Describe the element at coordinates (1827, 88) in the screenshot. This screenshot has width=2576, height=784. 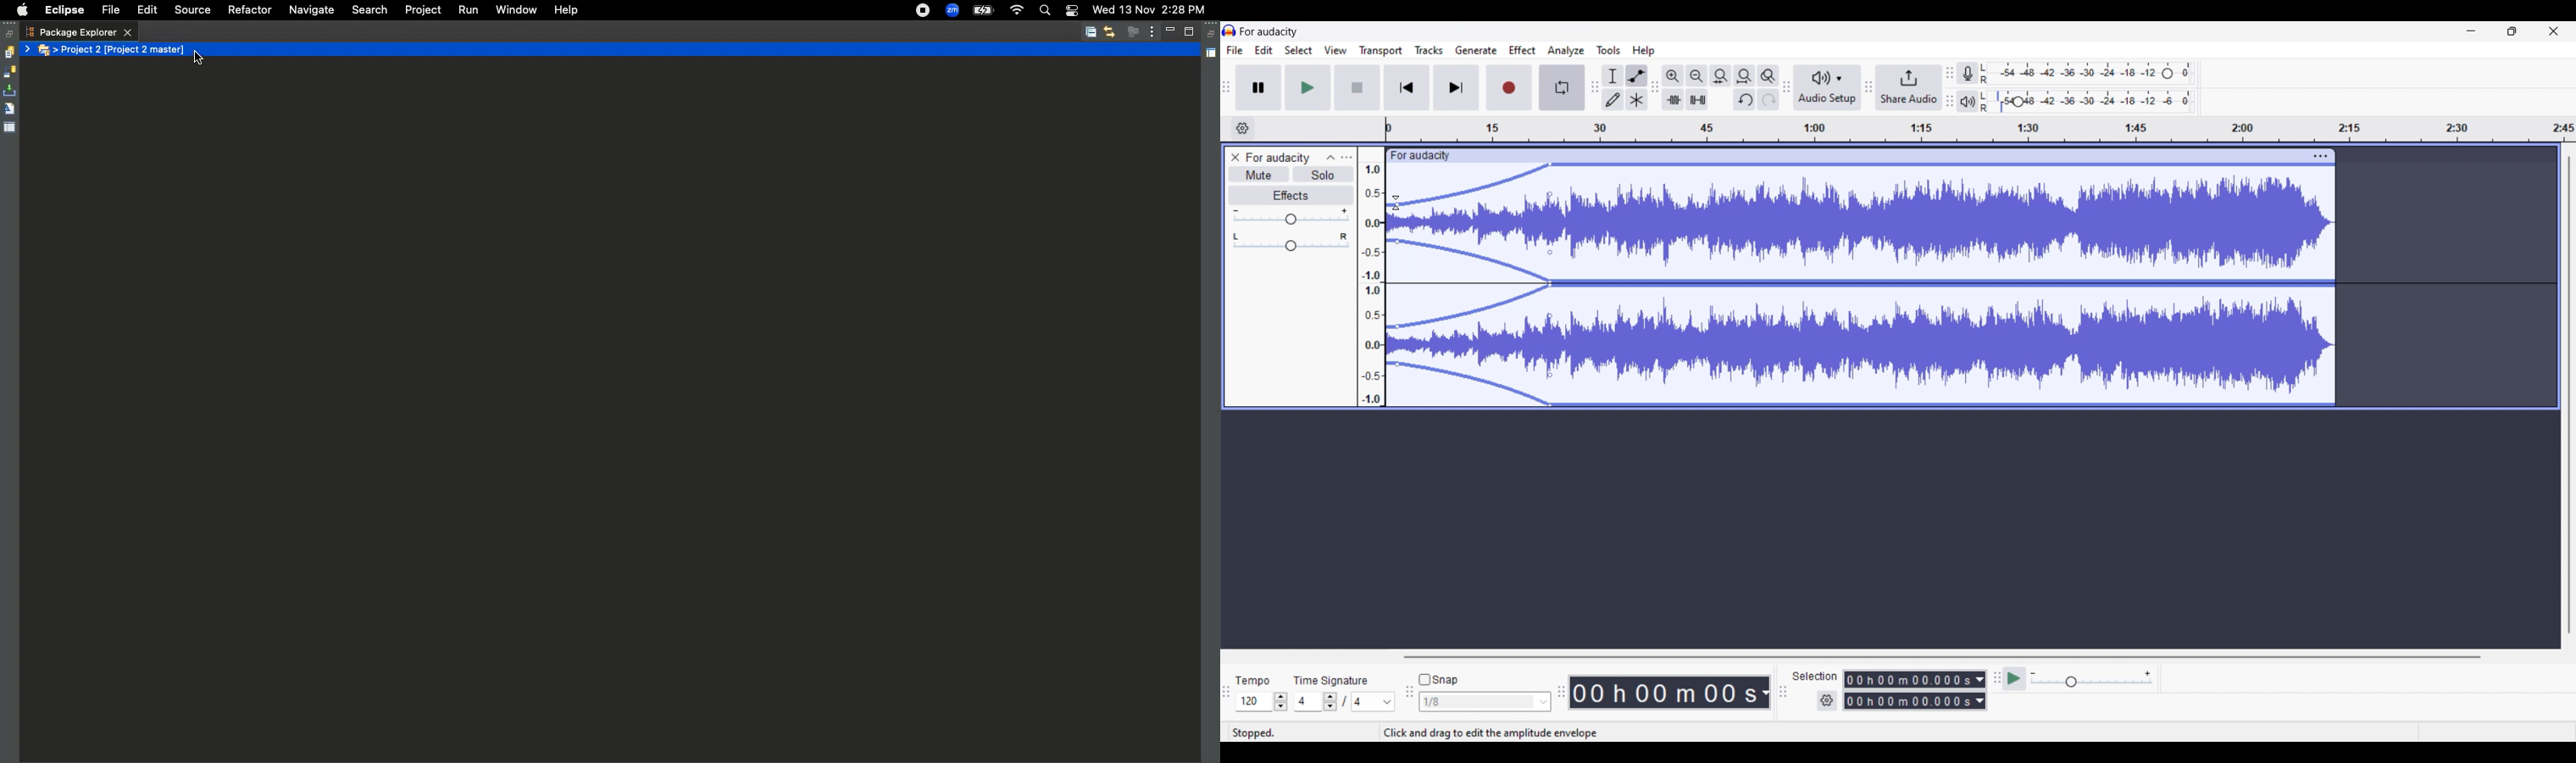
I see `Audio setup` at that location.